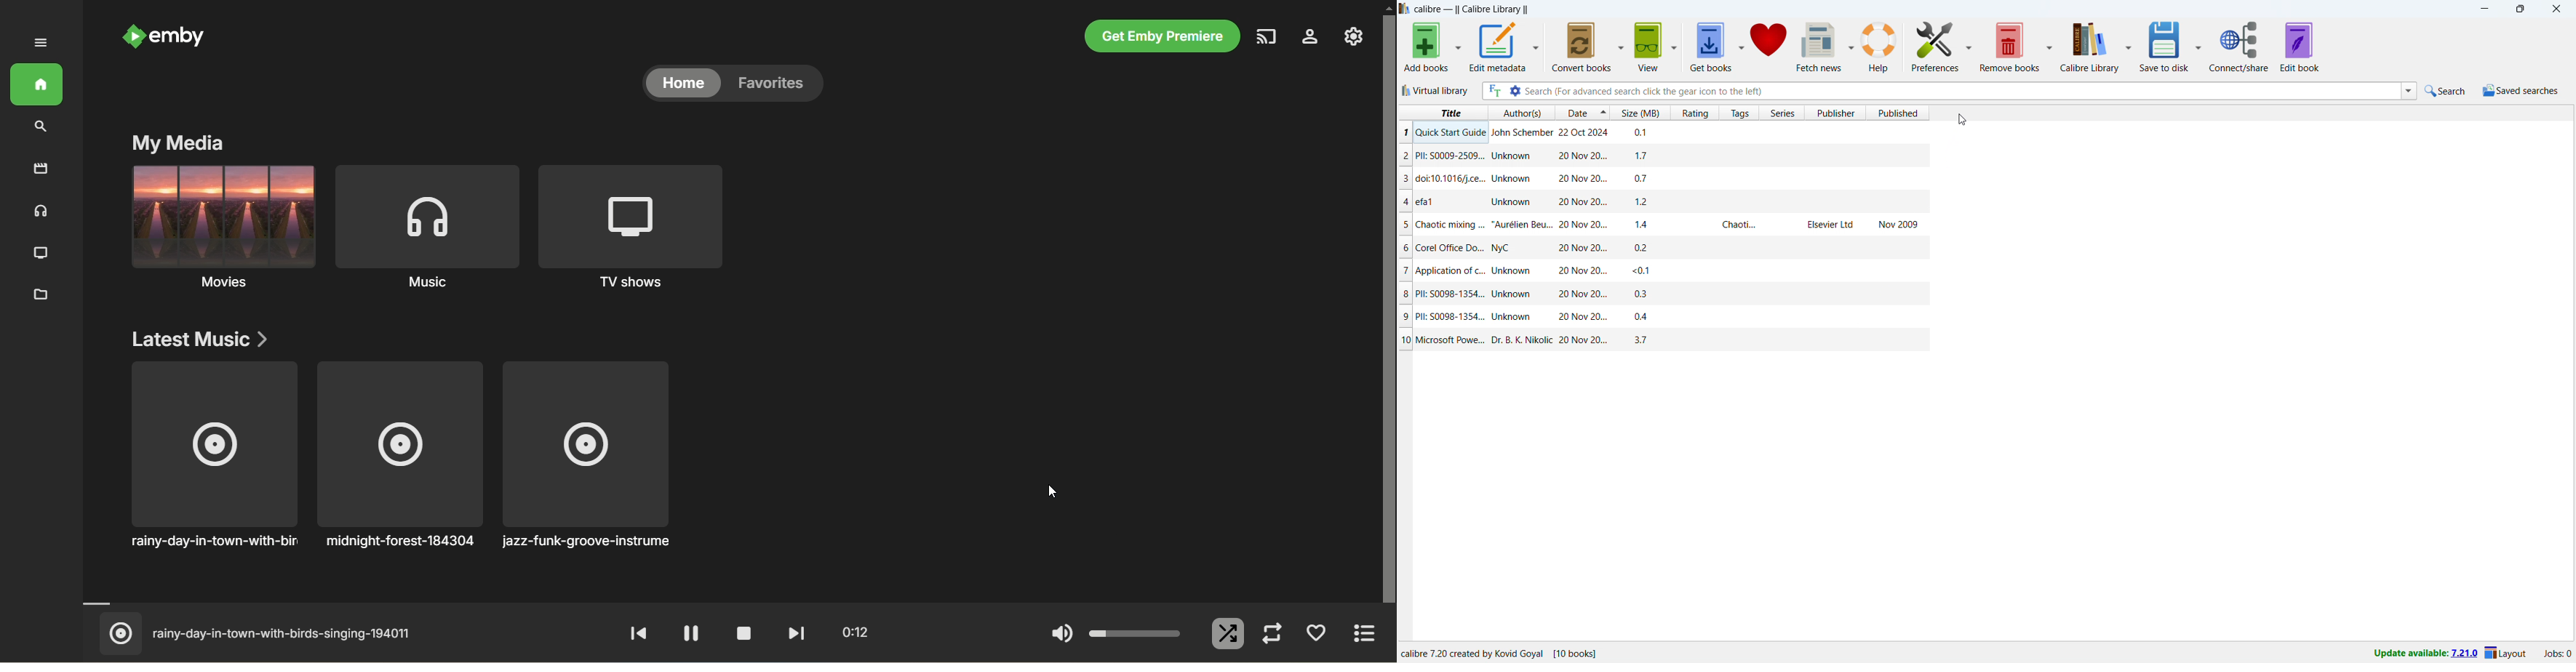  I want to click on logo, so click(1405, 9).